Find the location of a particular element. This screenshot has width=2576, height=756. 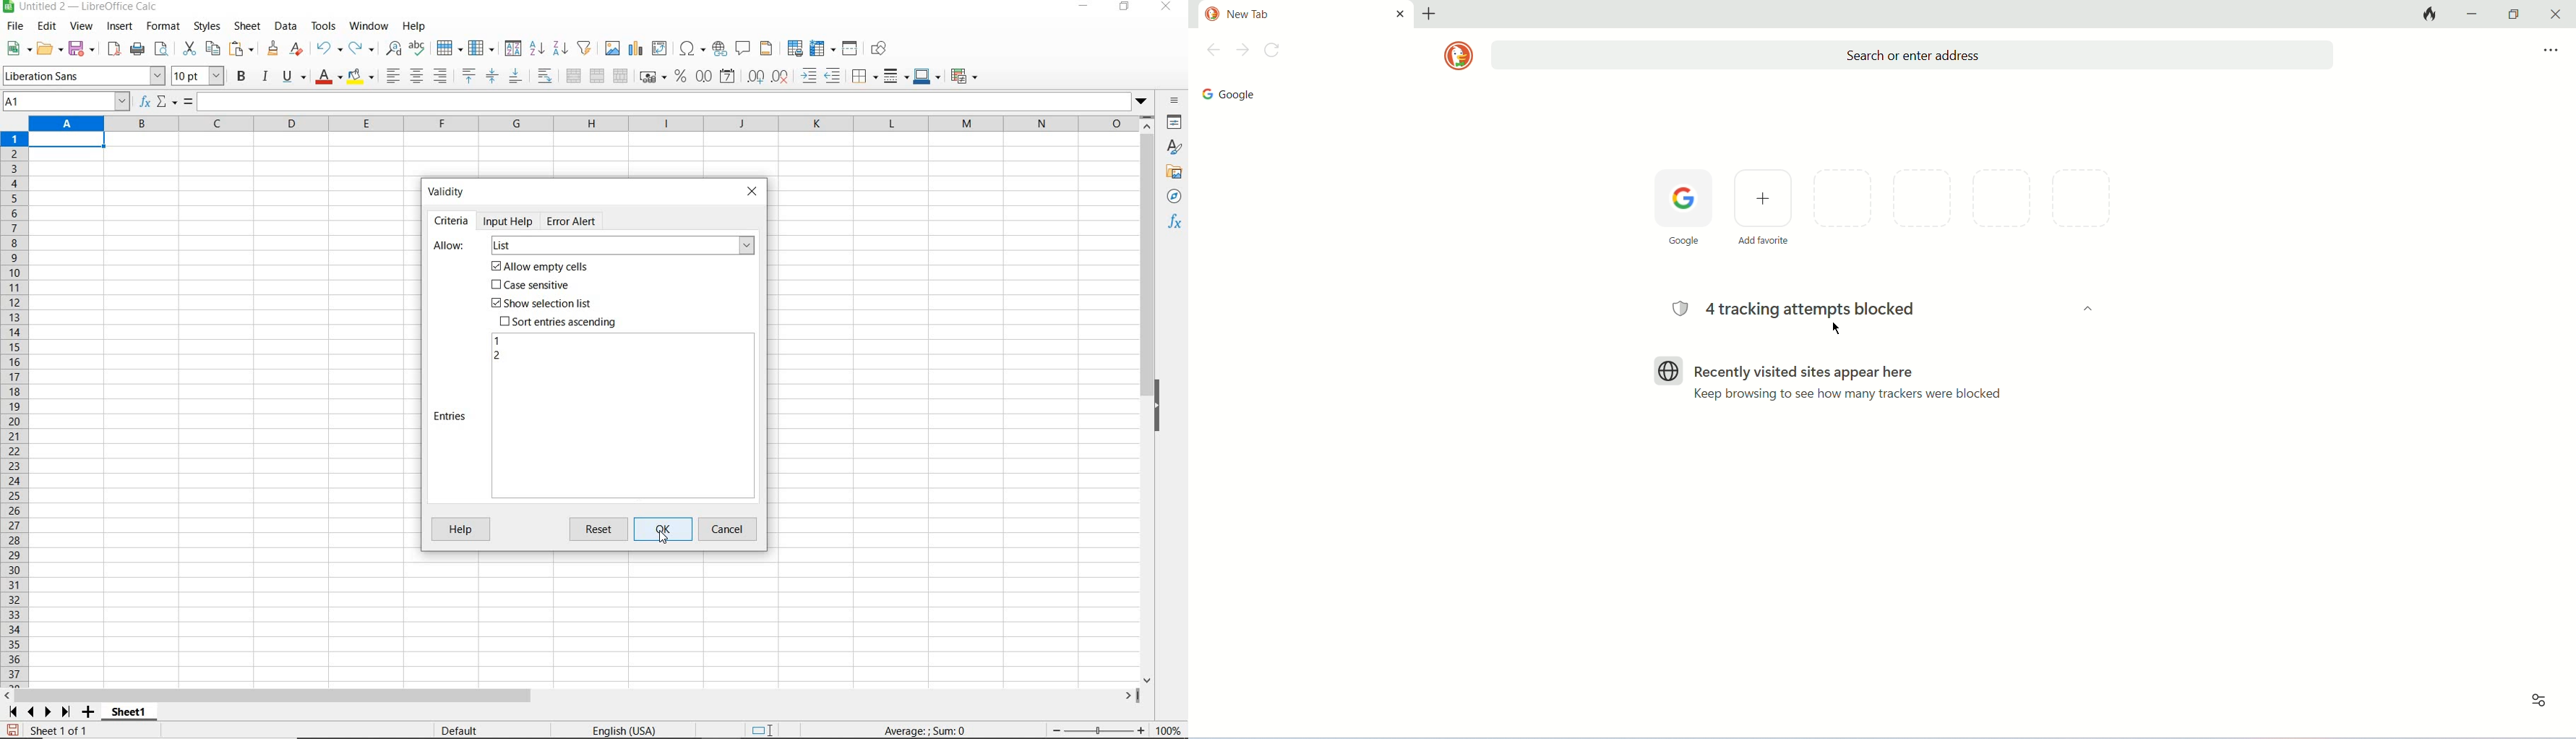

insert is located at coordinates (119, 27).